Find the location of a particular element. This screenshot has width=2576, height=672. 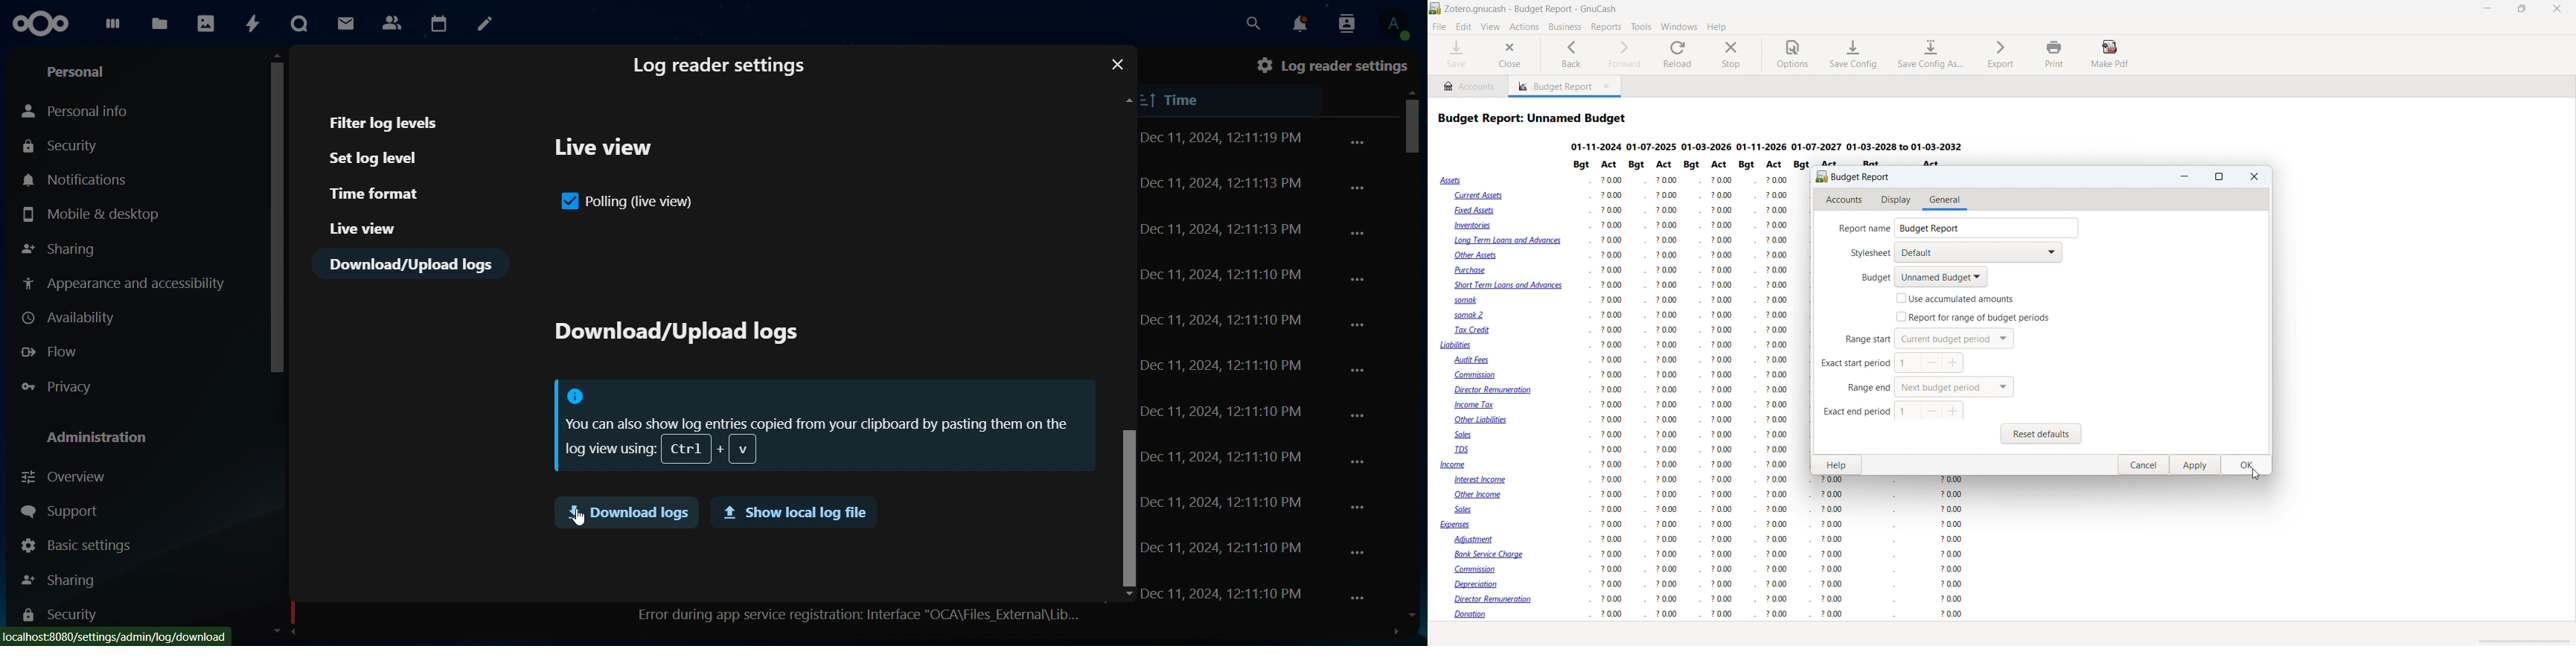

notes is located at coordinates (485, 22).